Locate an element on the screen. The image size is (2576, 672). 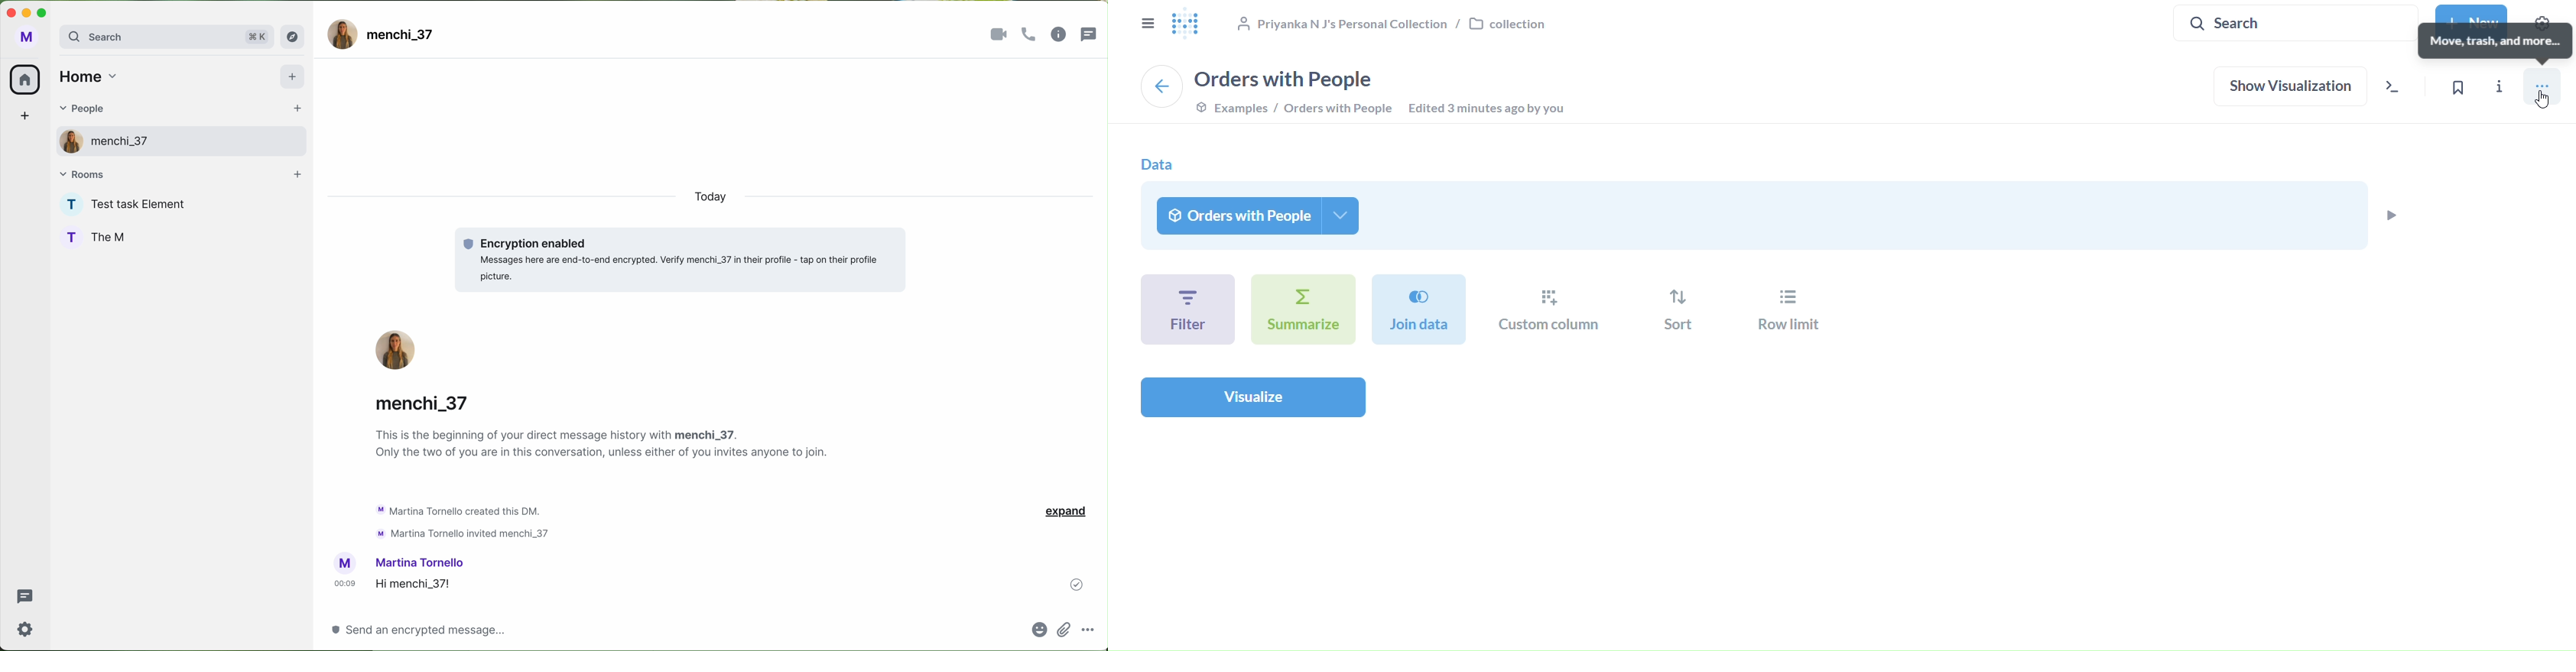
profile picture is located at coordinates (397, 351).